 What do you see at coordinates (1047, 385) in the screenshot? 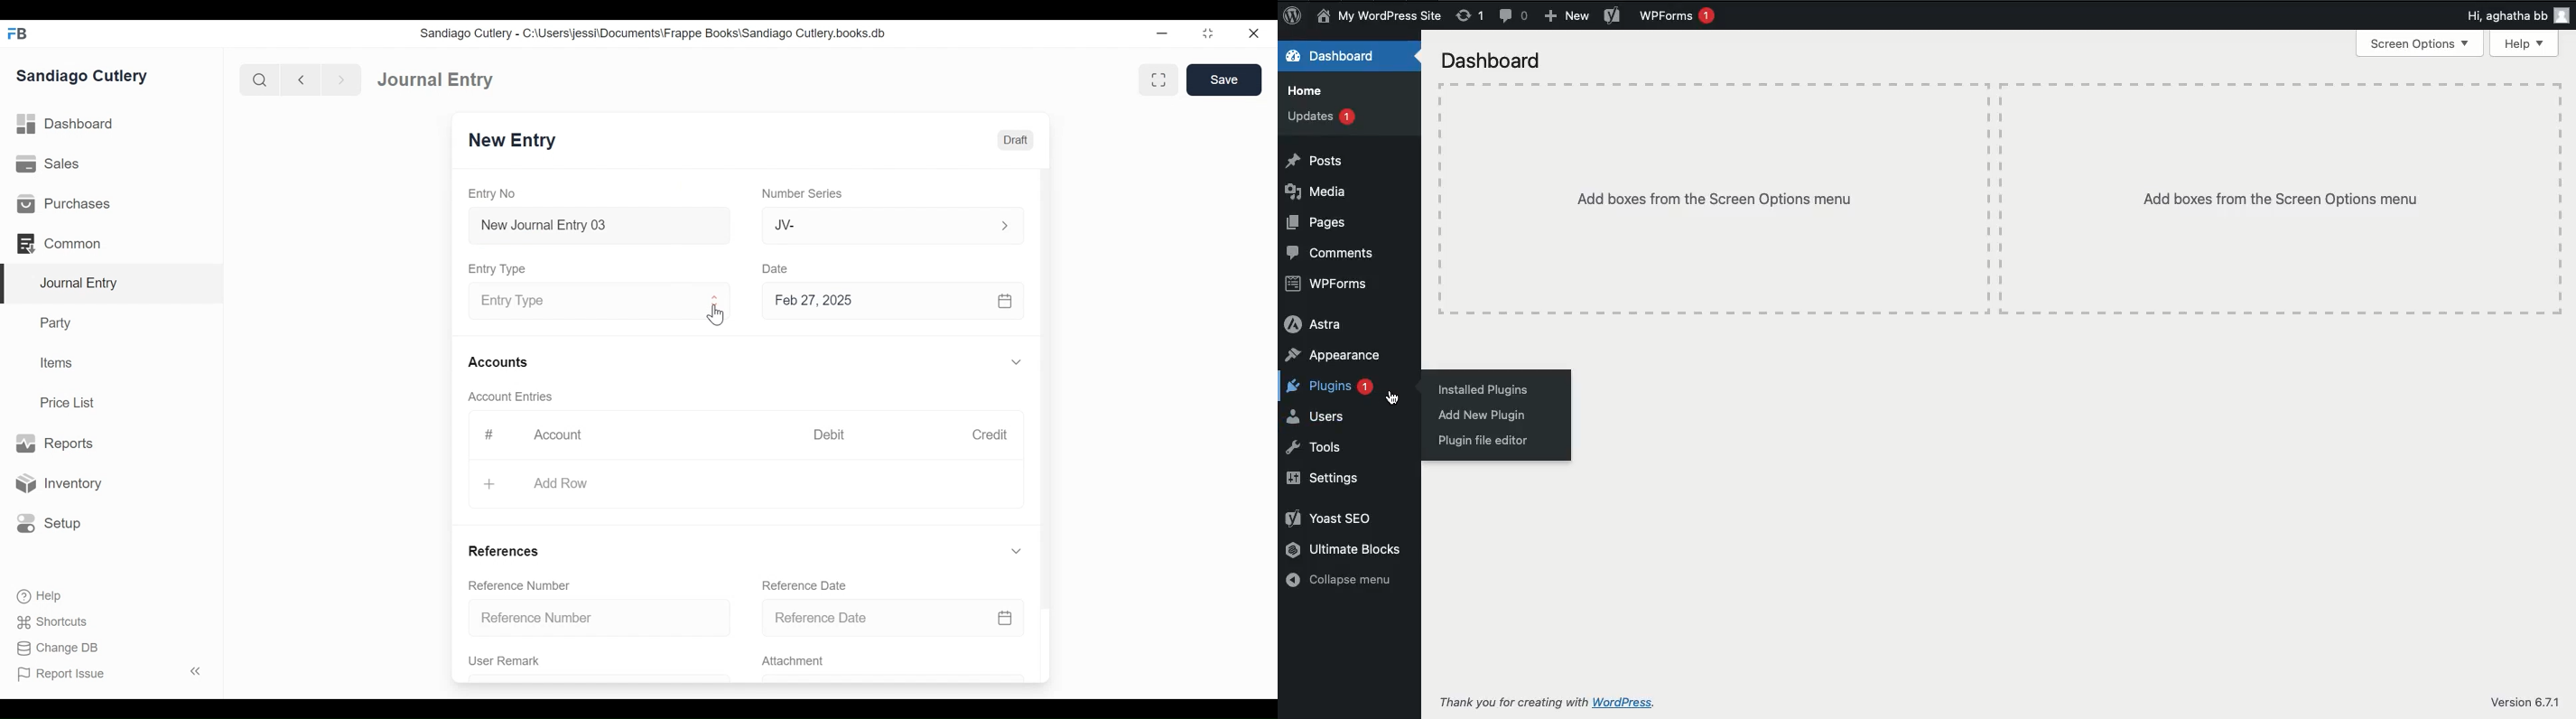
I see `Vertical Scroll bar` at bounding box center [1047, 385].